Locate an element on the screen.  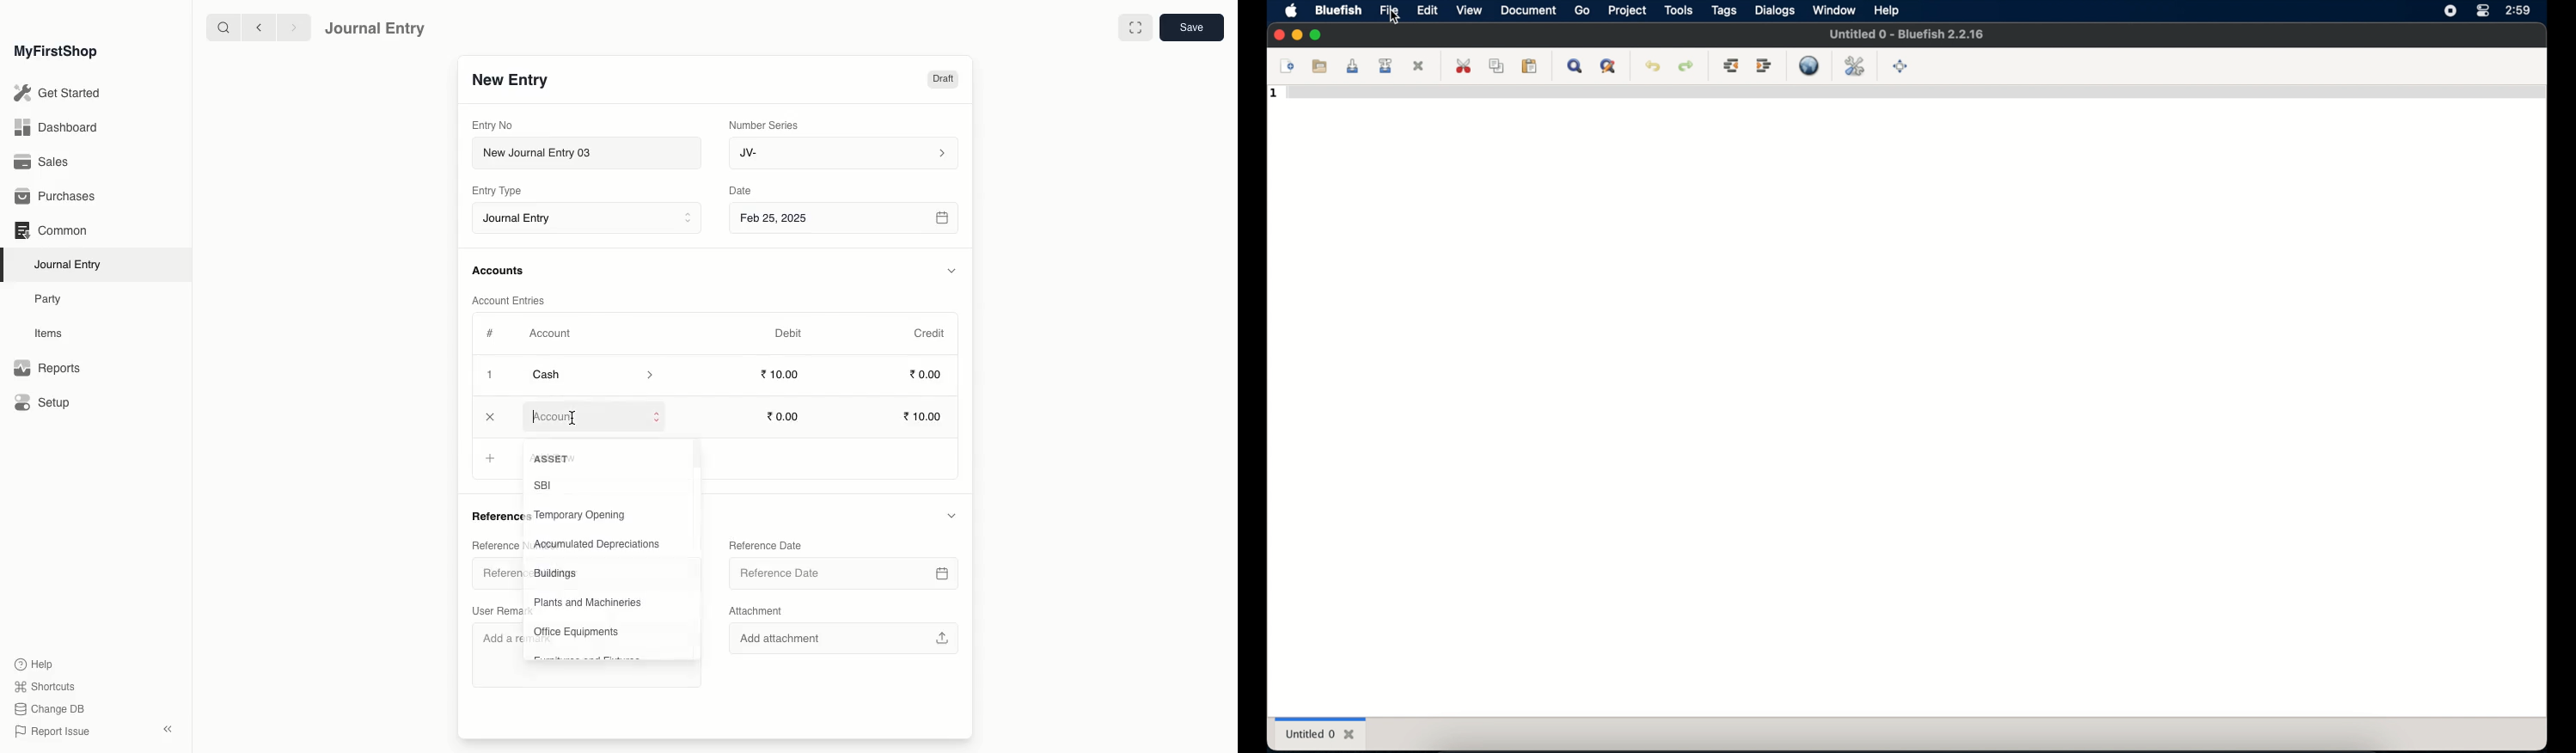
Help is located at coordinates (32, 663).